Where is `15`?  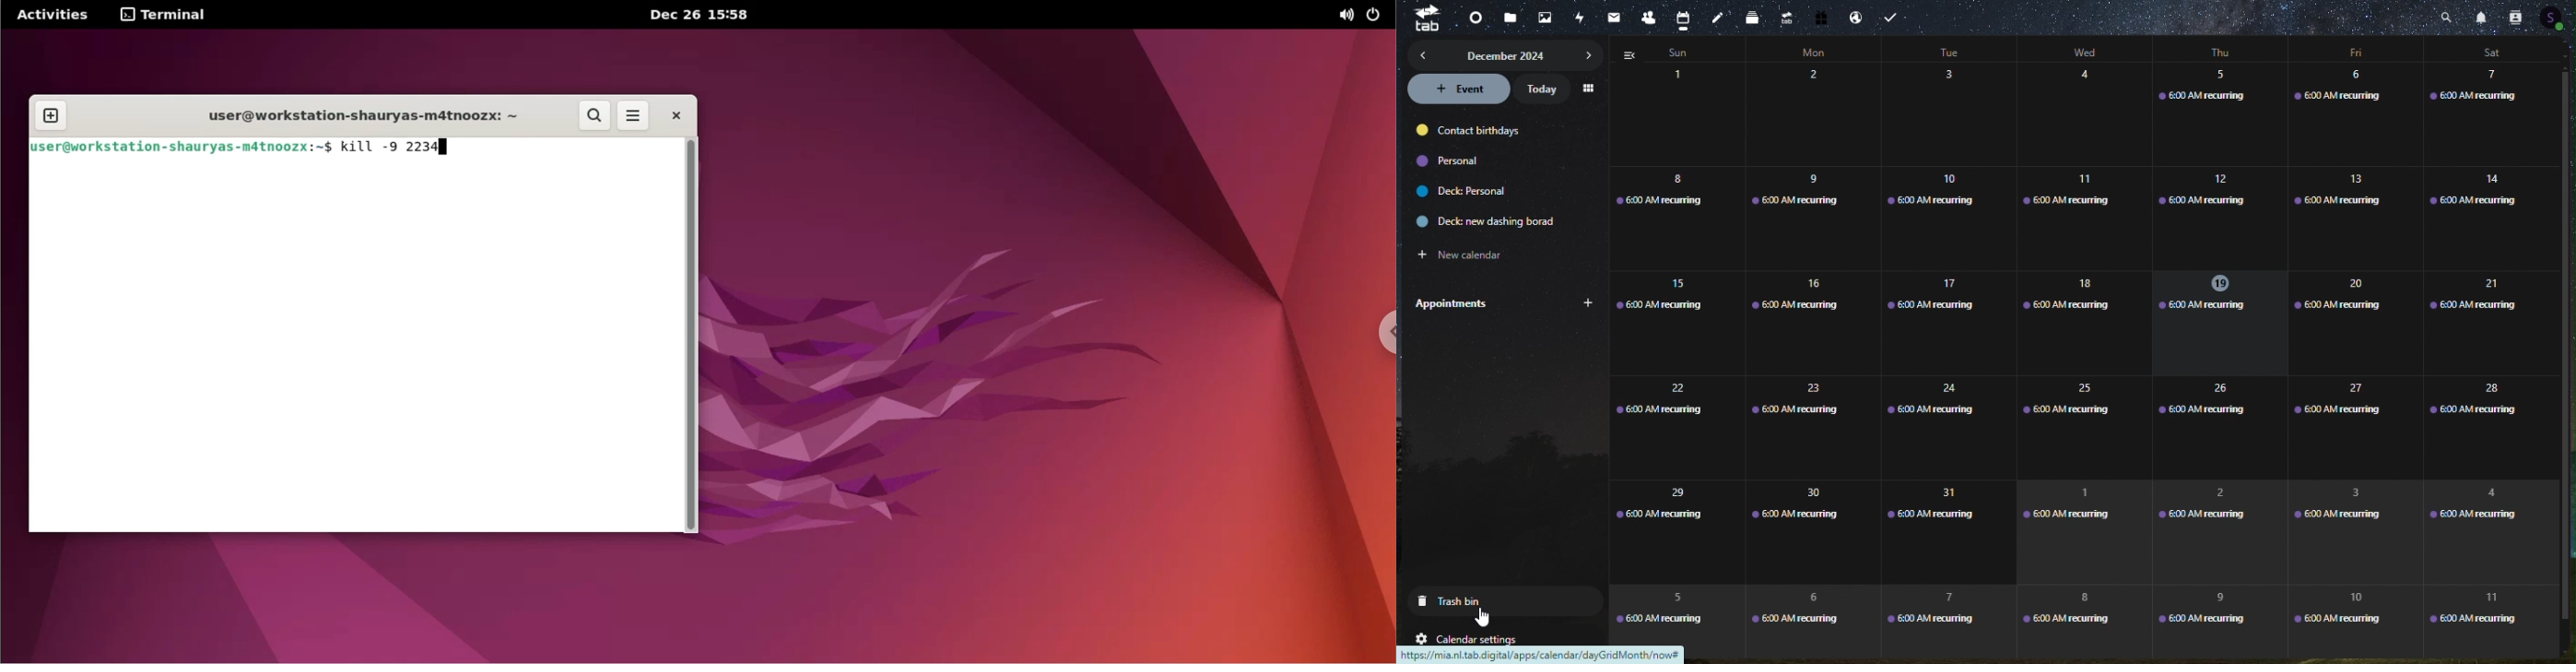
15 is located at coordinates (1664, 321).